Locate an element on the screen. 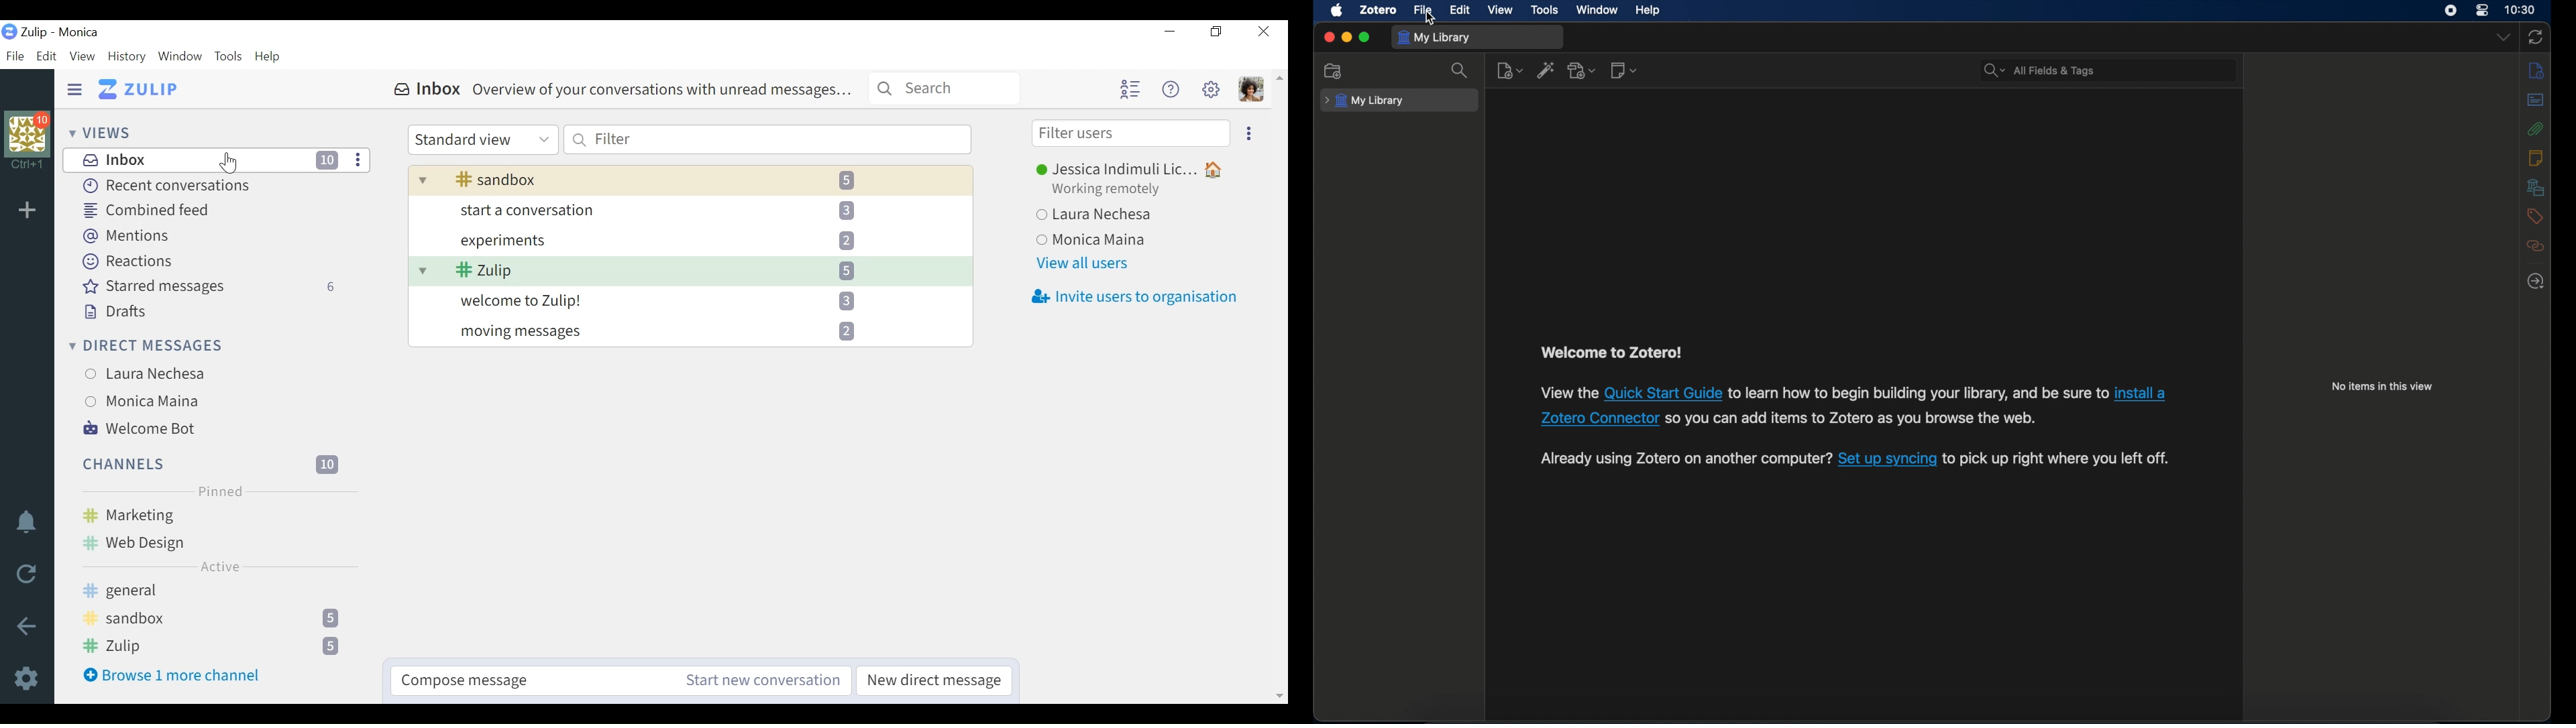 This screenshot has height=728, width=2576. Tools is located at coordinates (229, 57).